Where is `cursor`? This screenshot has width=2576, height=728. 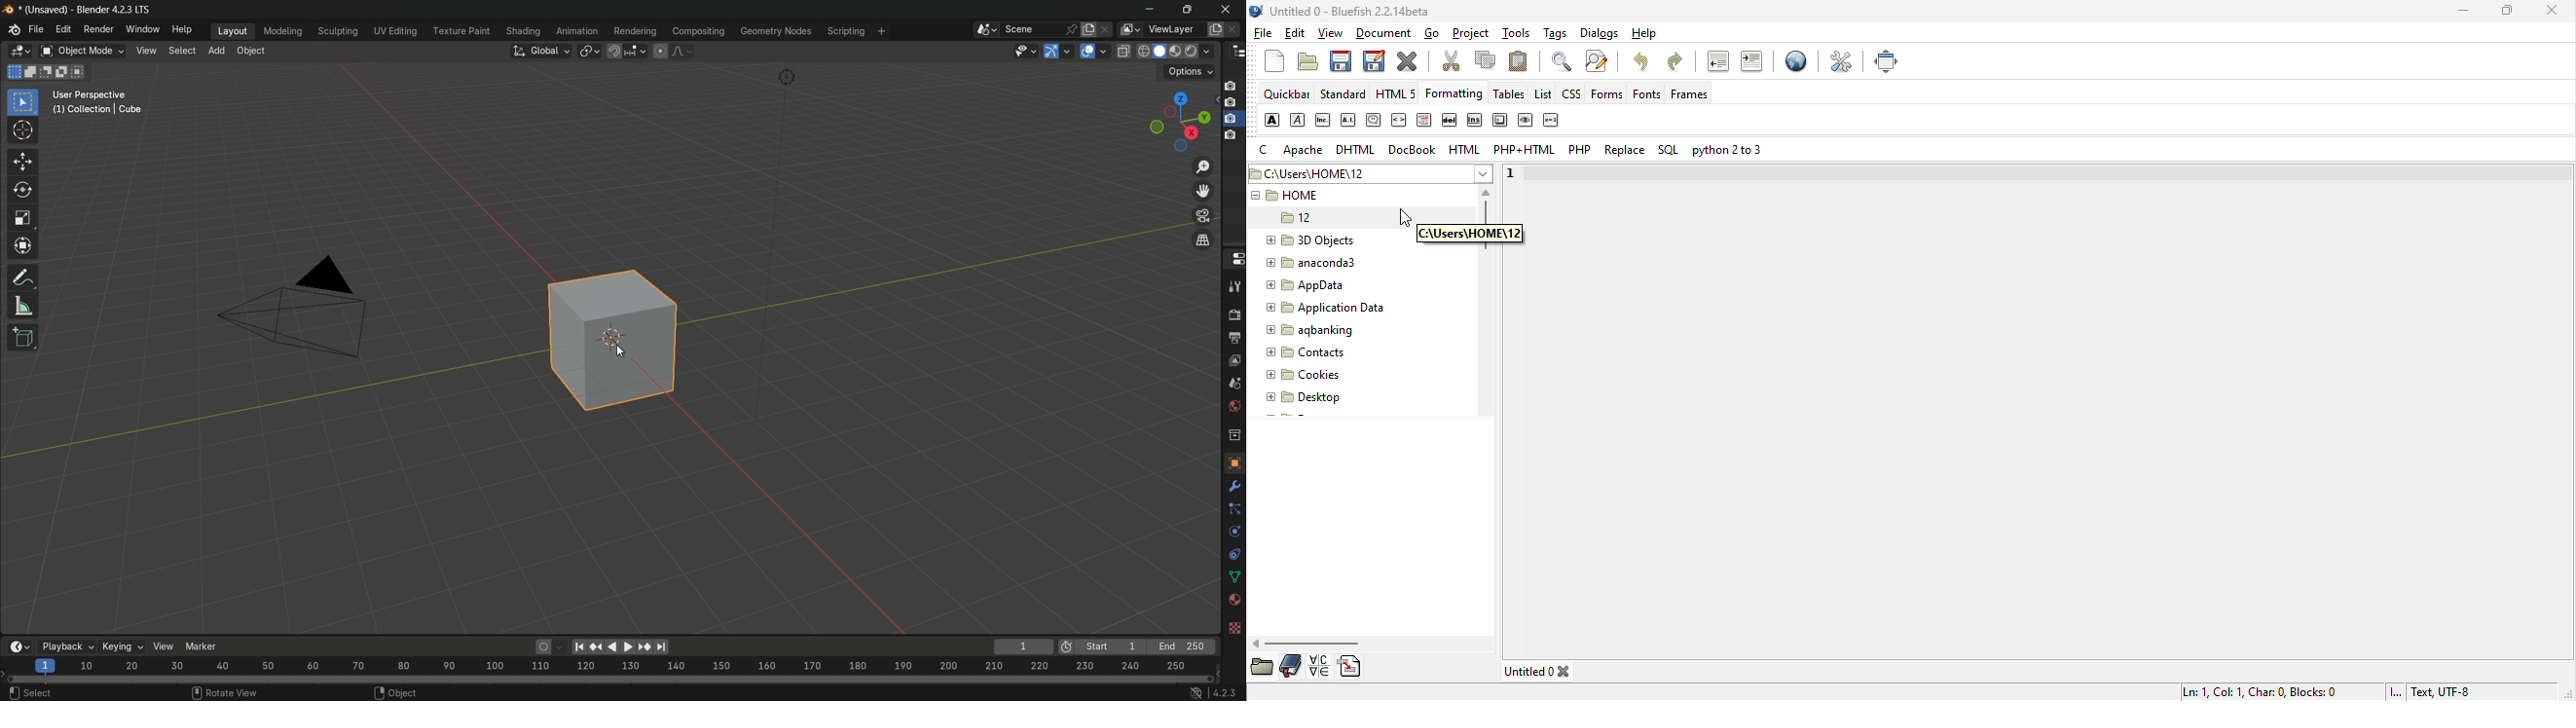 cursor is located at coordinates (23, 132).